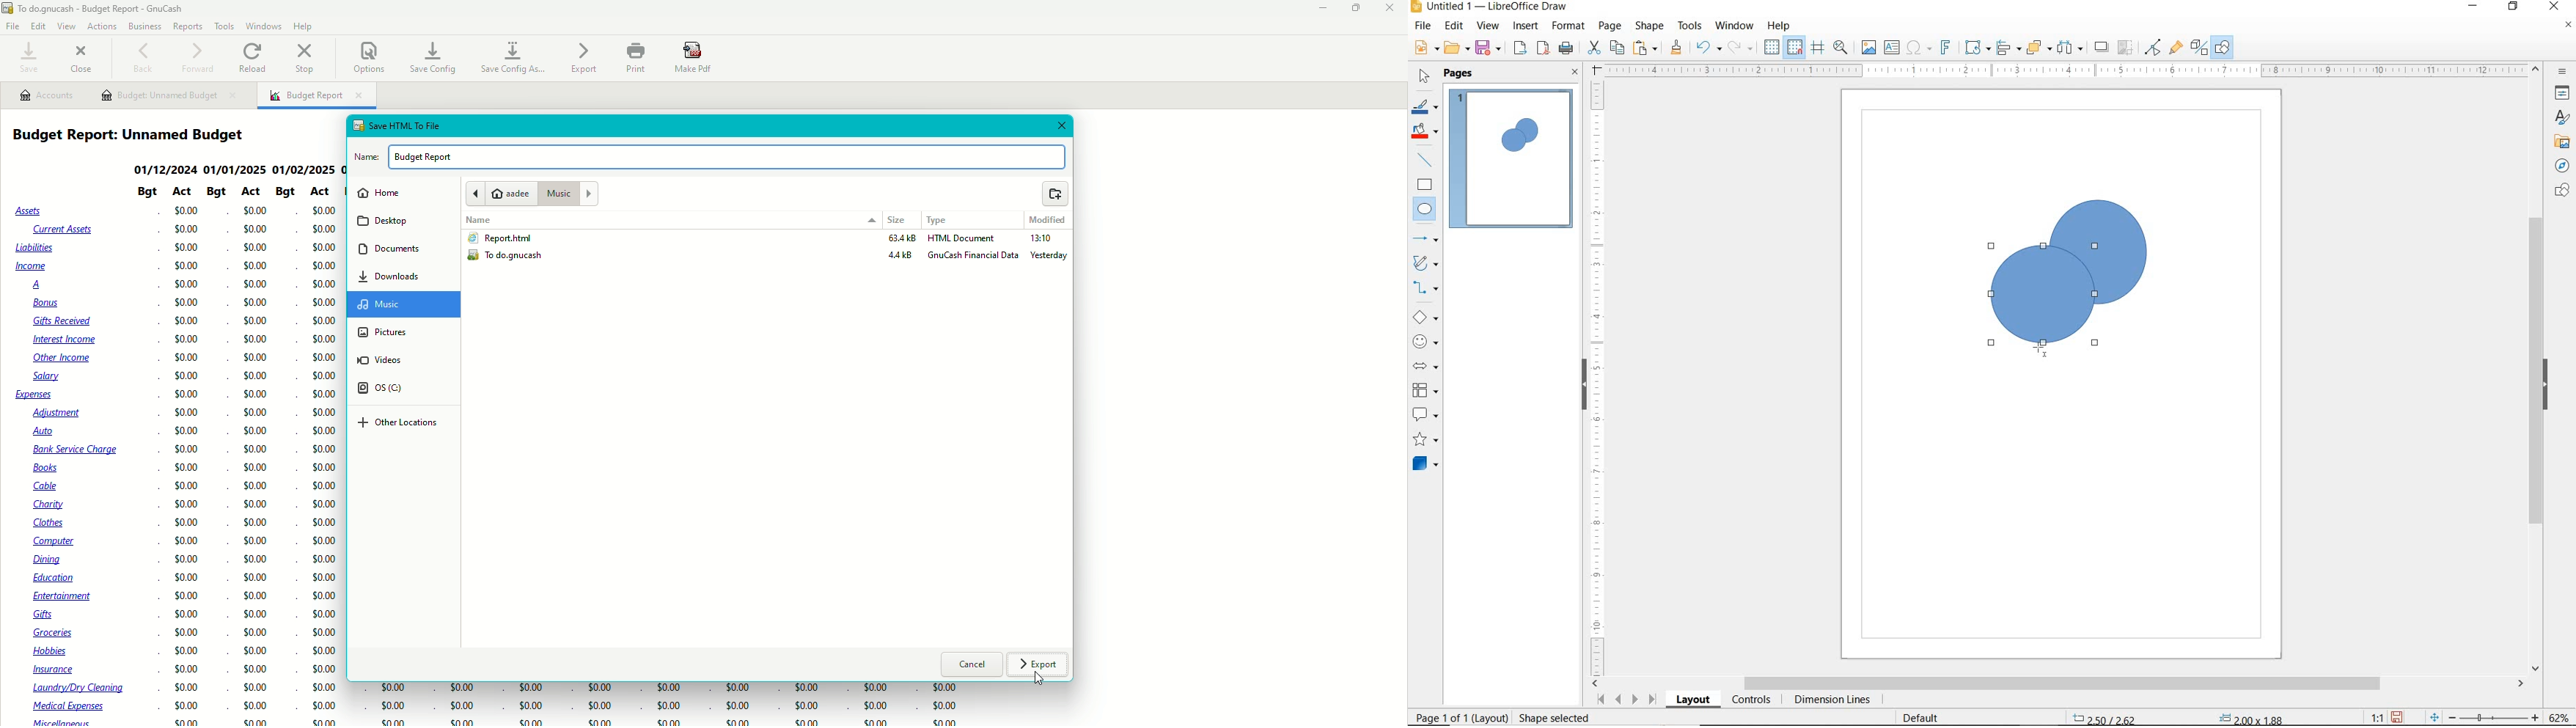  I want to click on NEW, so click(1425, 48).